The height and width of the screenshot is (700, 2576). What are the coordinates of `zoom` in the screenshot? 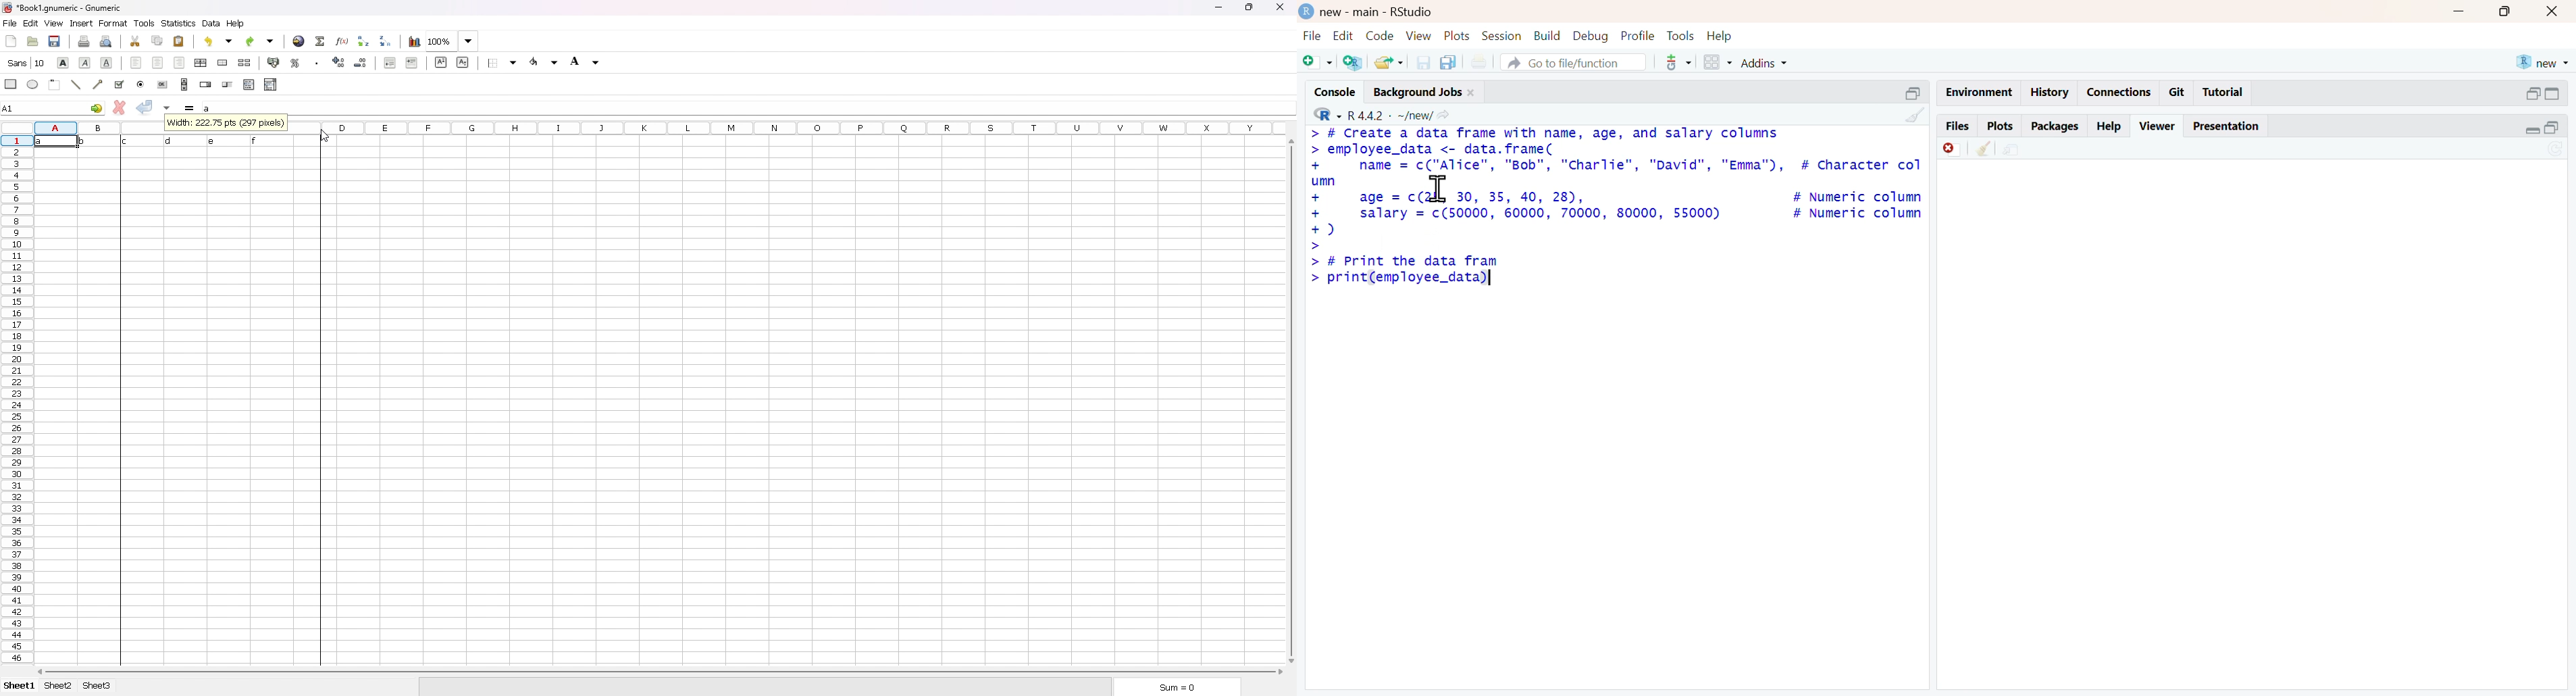 It's located at (453, 41).